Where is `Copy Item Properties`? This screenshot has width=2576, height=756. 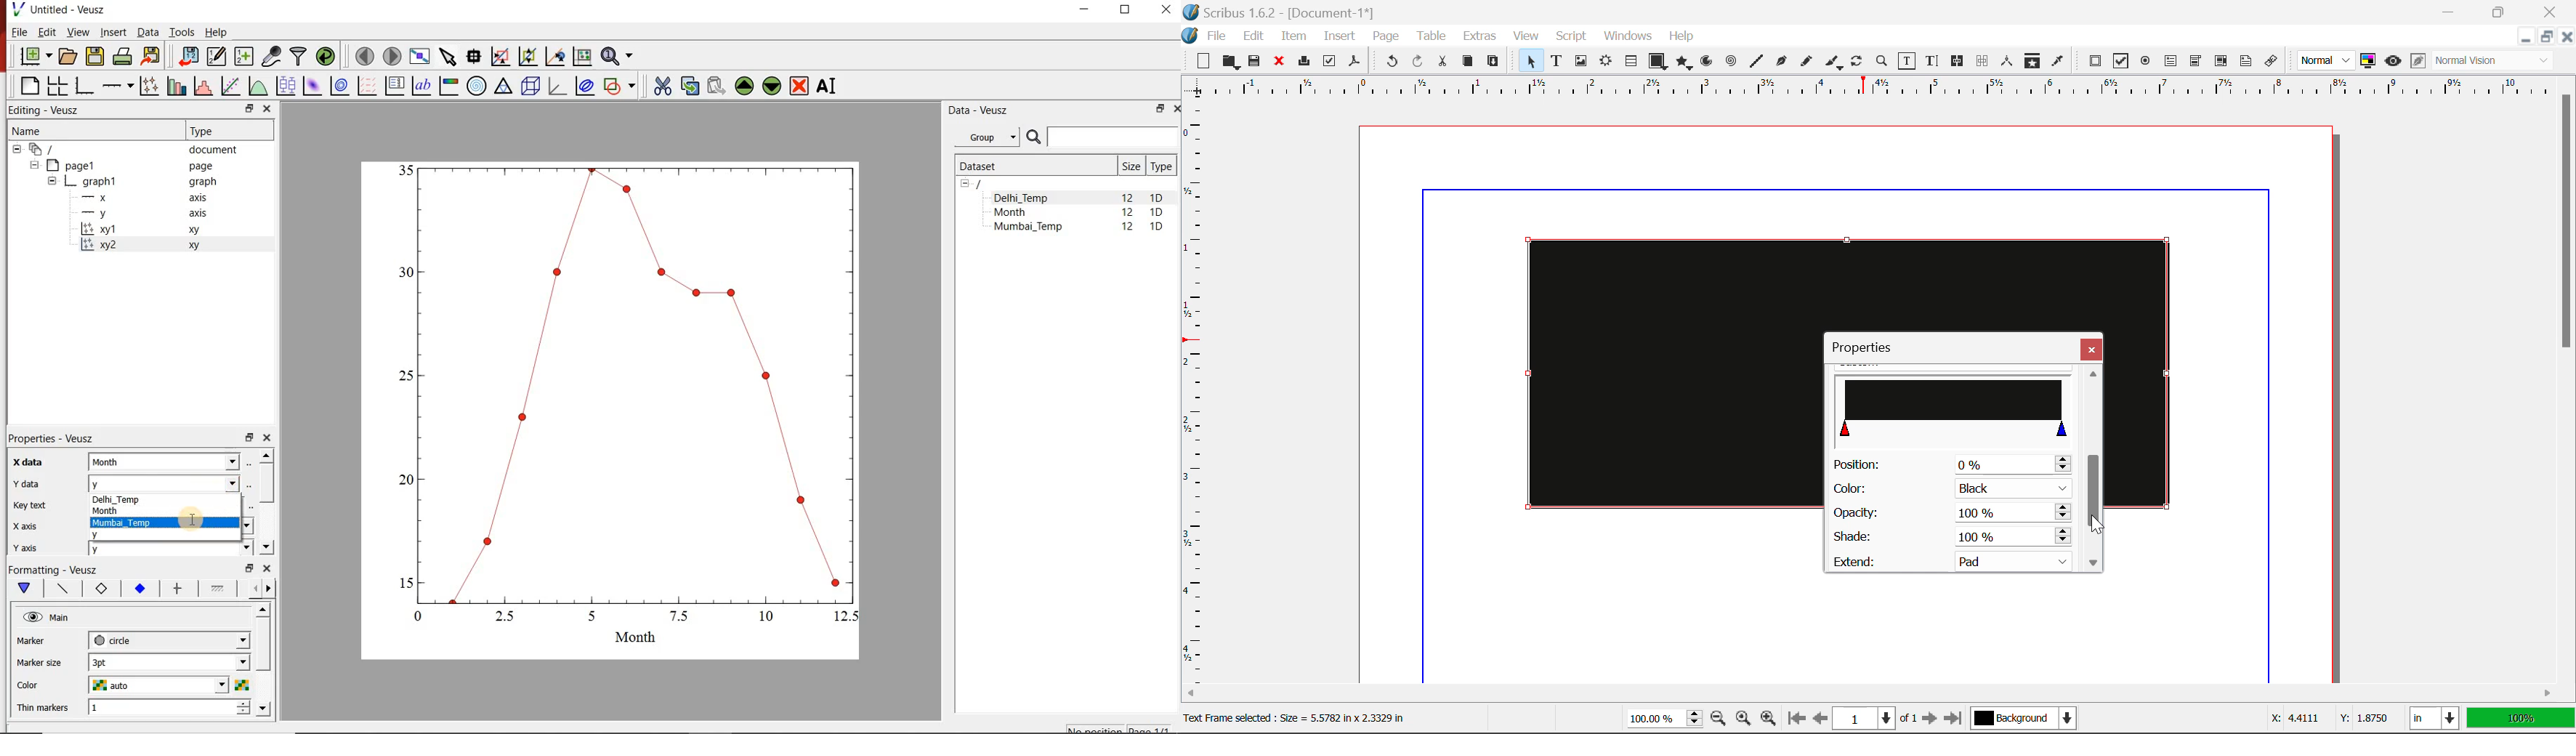 Copy Item Properties is located at coordinates (2032, 62).